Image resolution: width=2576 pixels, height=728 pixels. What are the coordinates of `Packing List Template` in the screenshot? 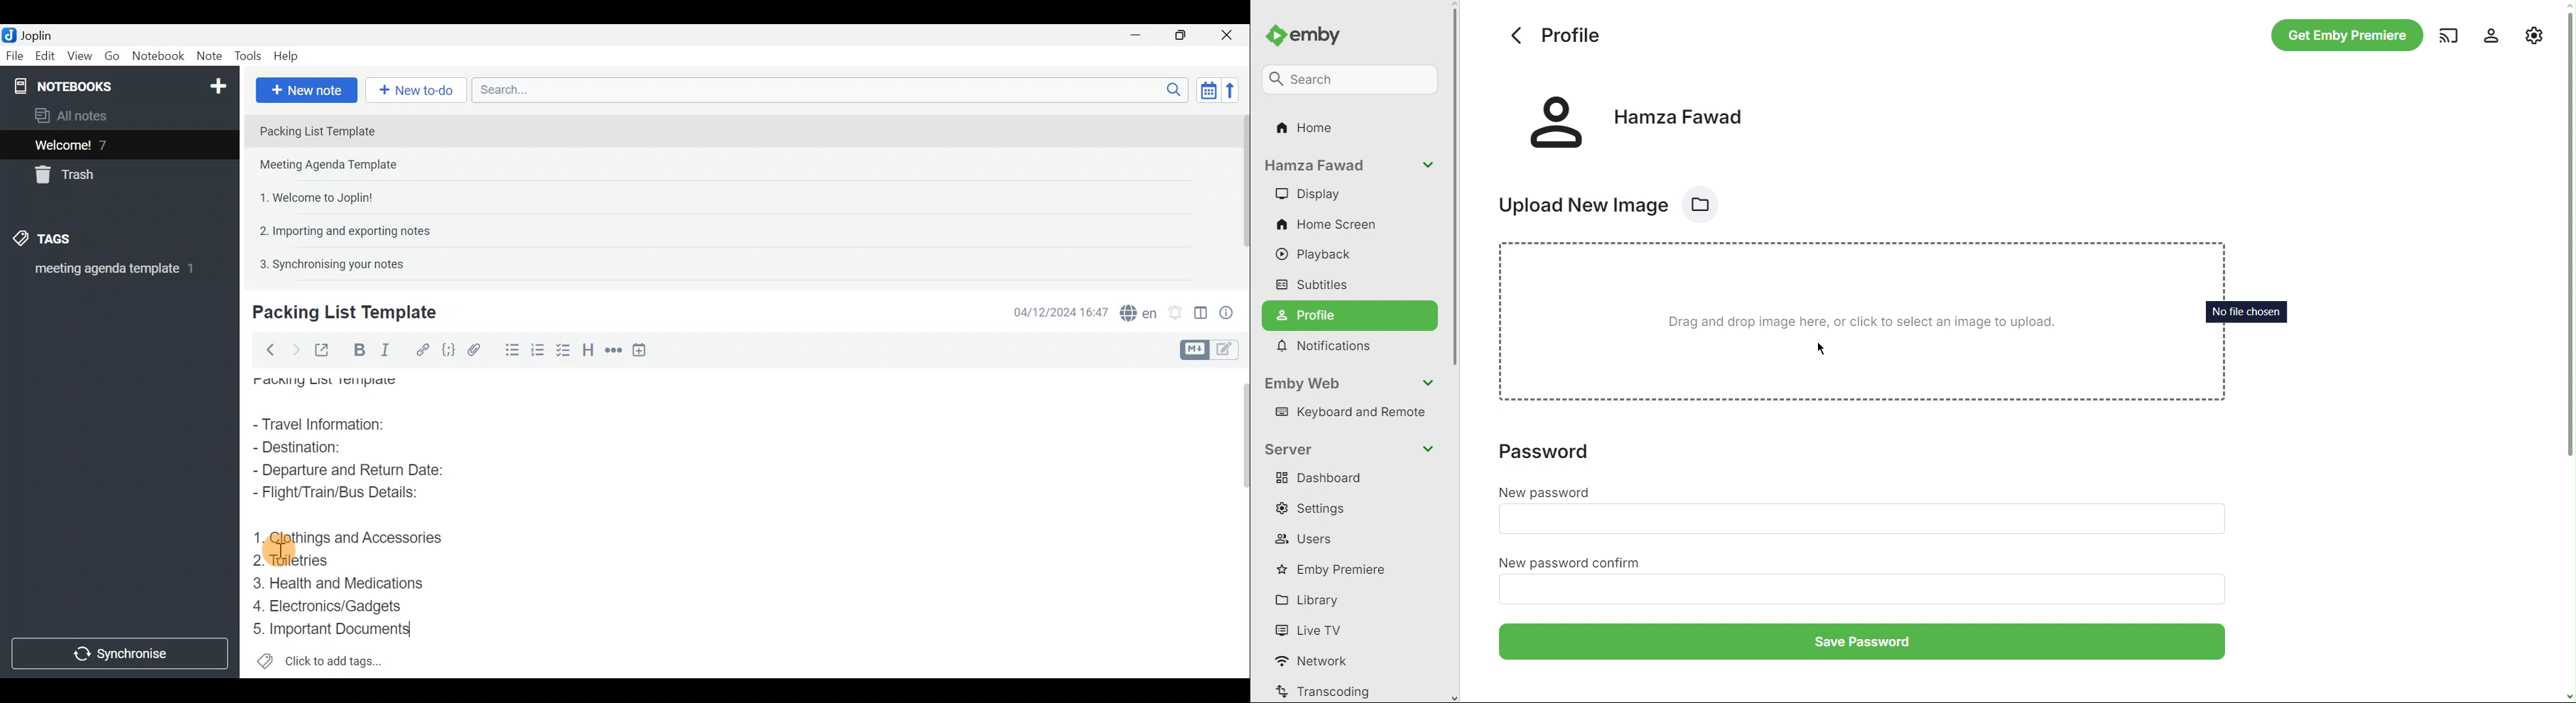 It's located at (322, 383).